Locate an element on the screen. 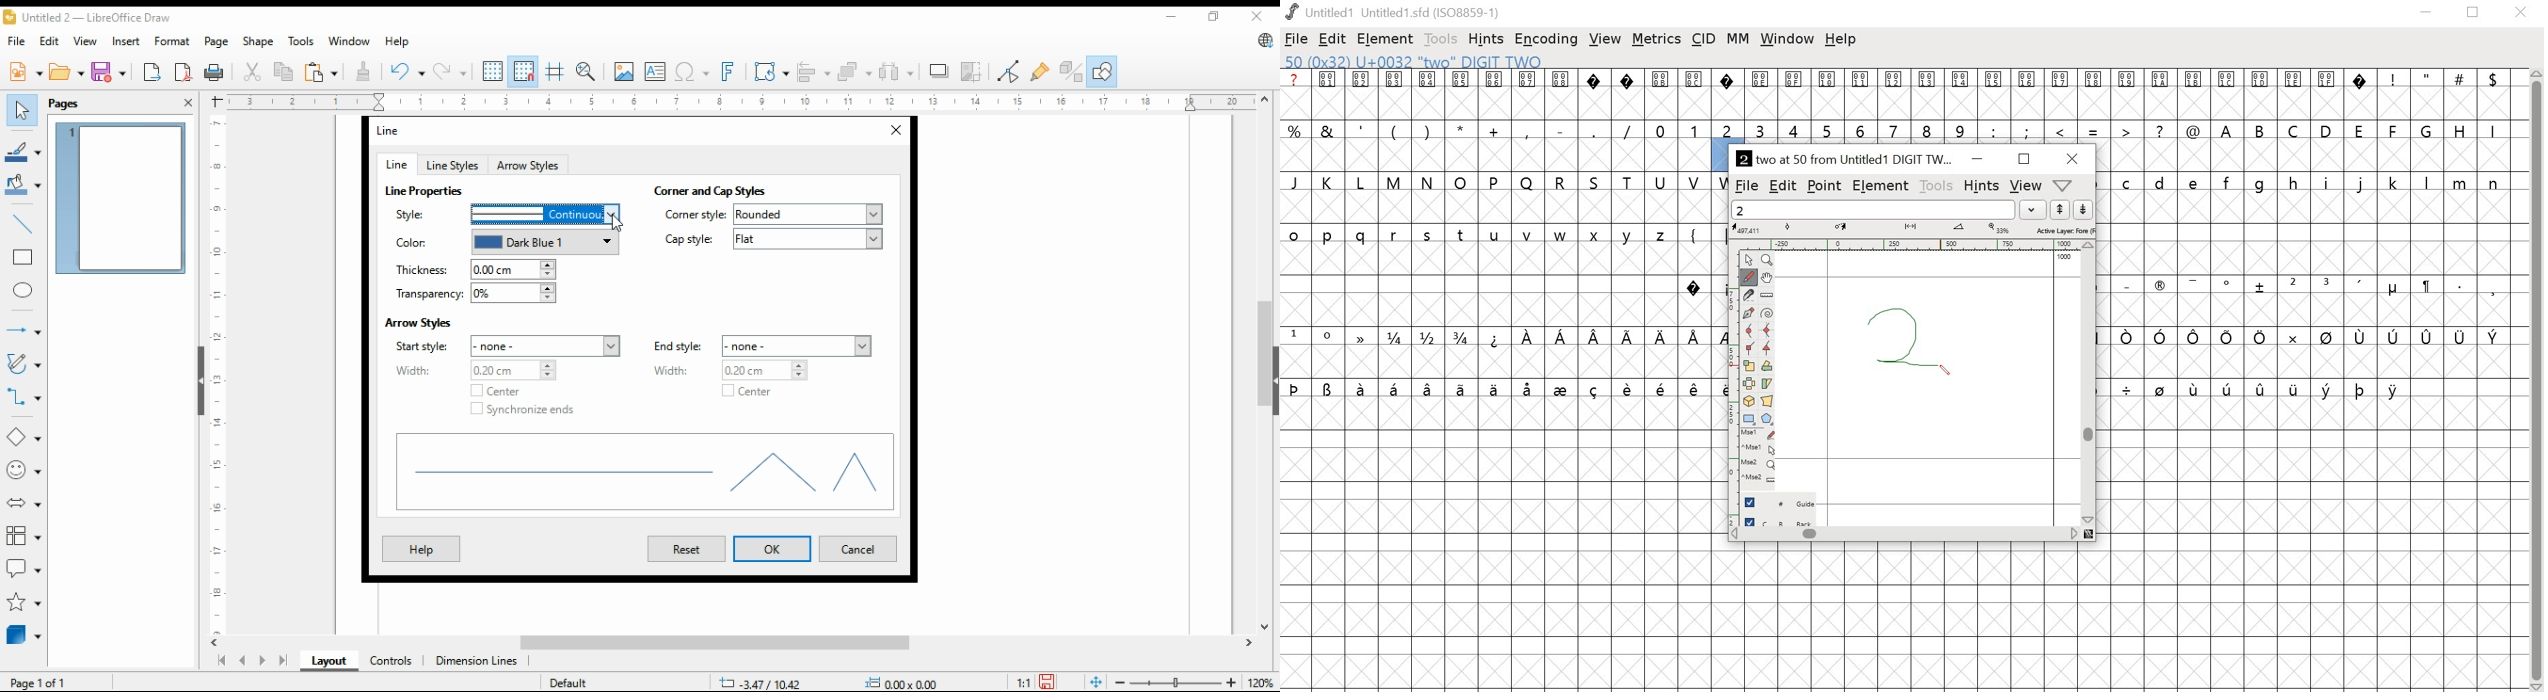 This screenshot has height=700, width=2548. open is located at coordinates (67, 70).